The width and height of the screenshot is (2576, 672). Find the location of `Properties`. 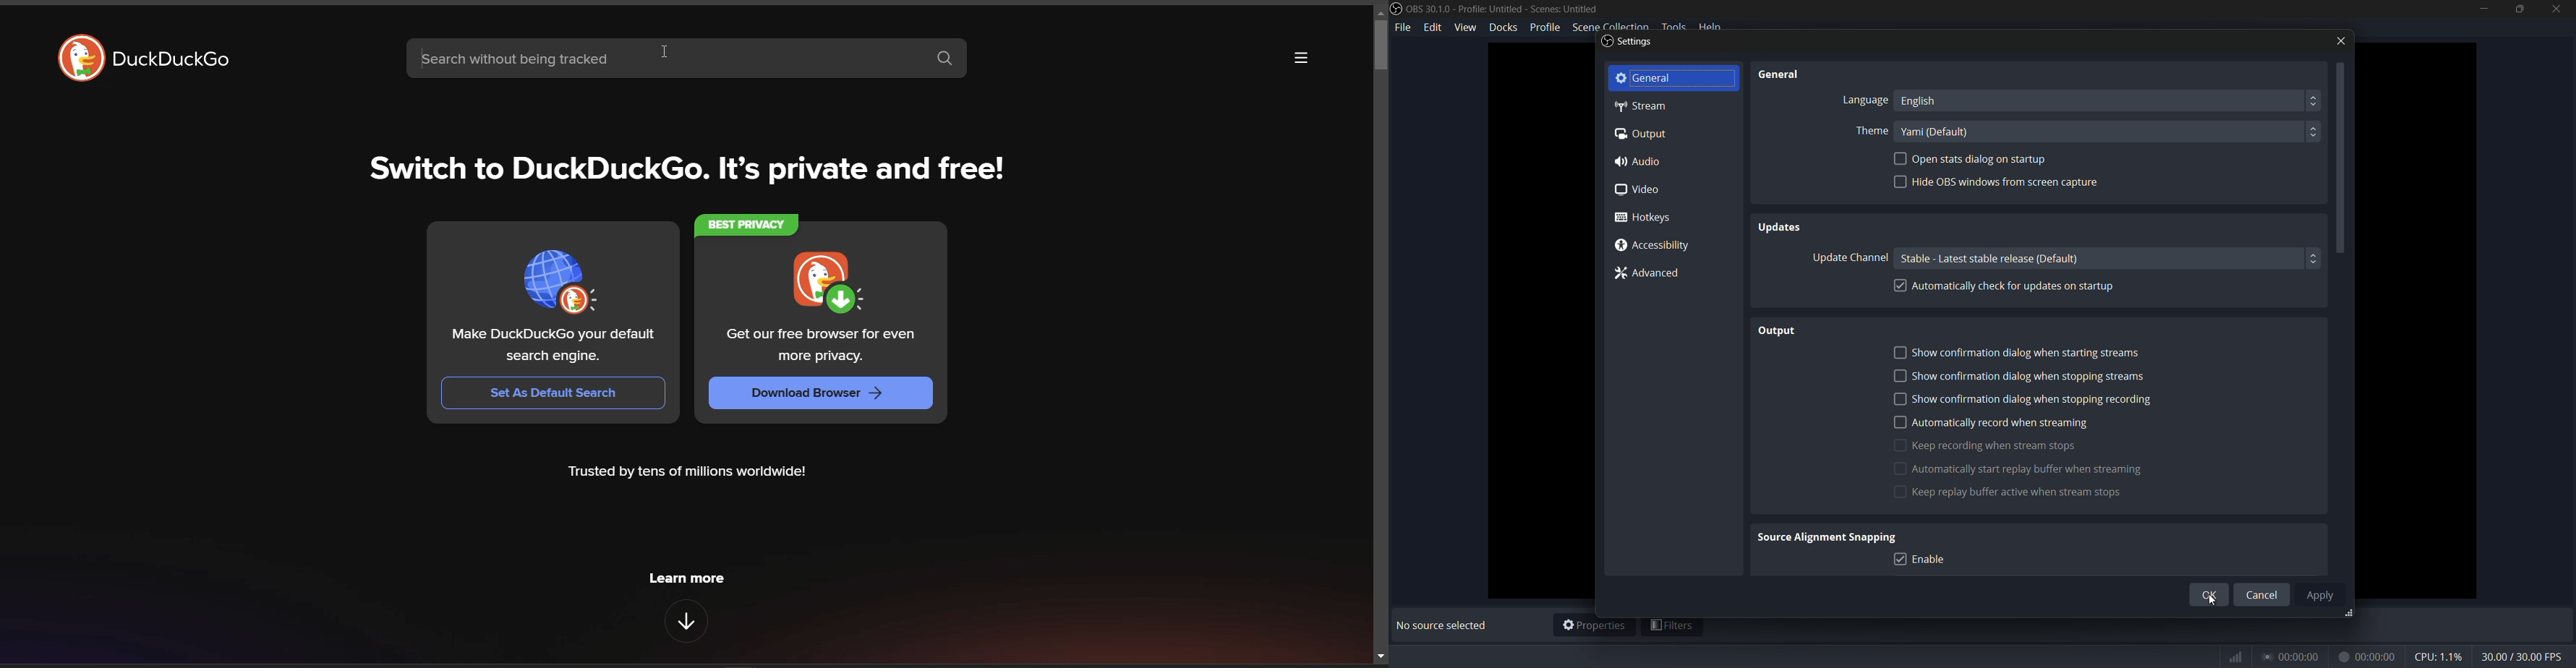

Properties is located at coordinates (1594, 625).